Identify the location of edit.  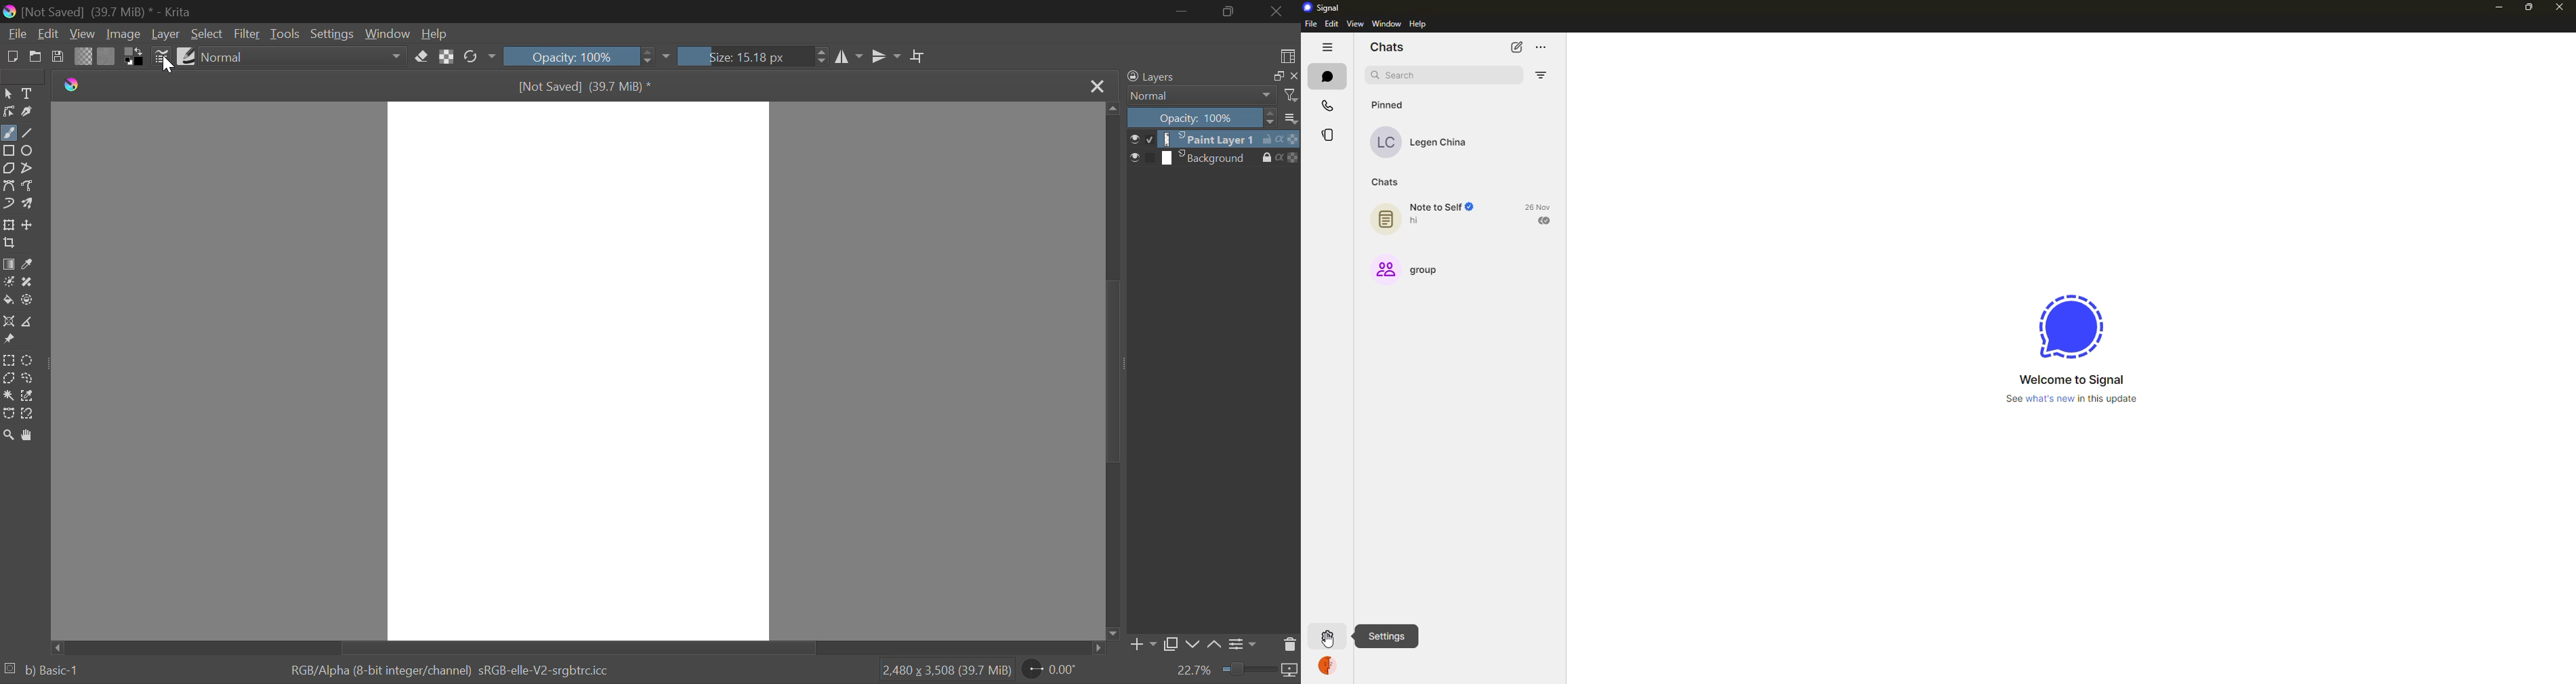
(1331, 24).